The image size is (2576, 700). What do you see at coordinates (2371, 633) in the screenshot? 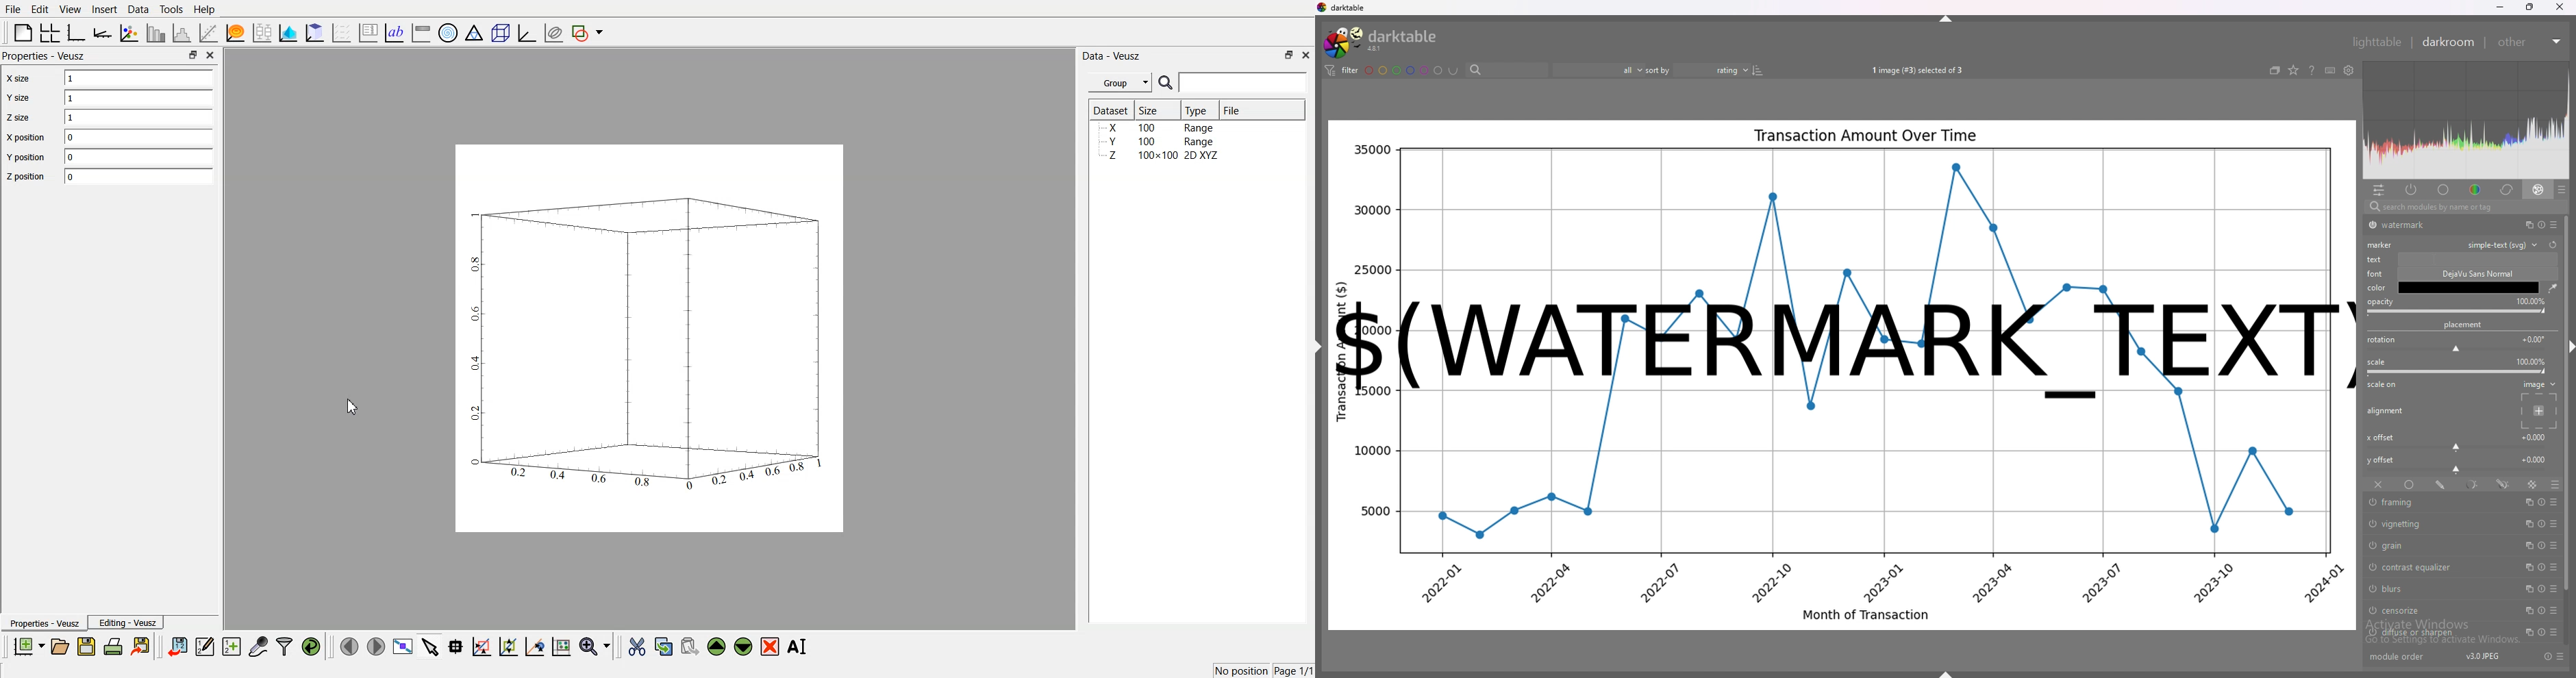
I see `switch off` at bounding box center [2371, 633].